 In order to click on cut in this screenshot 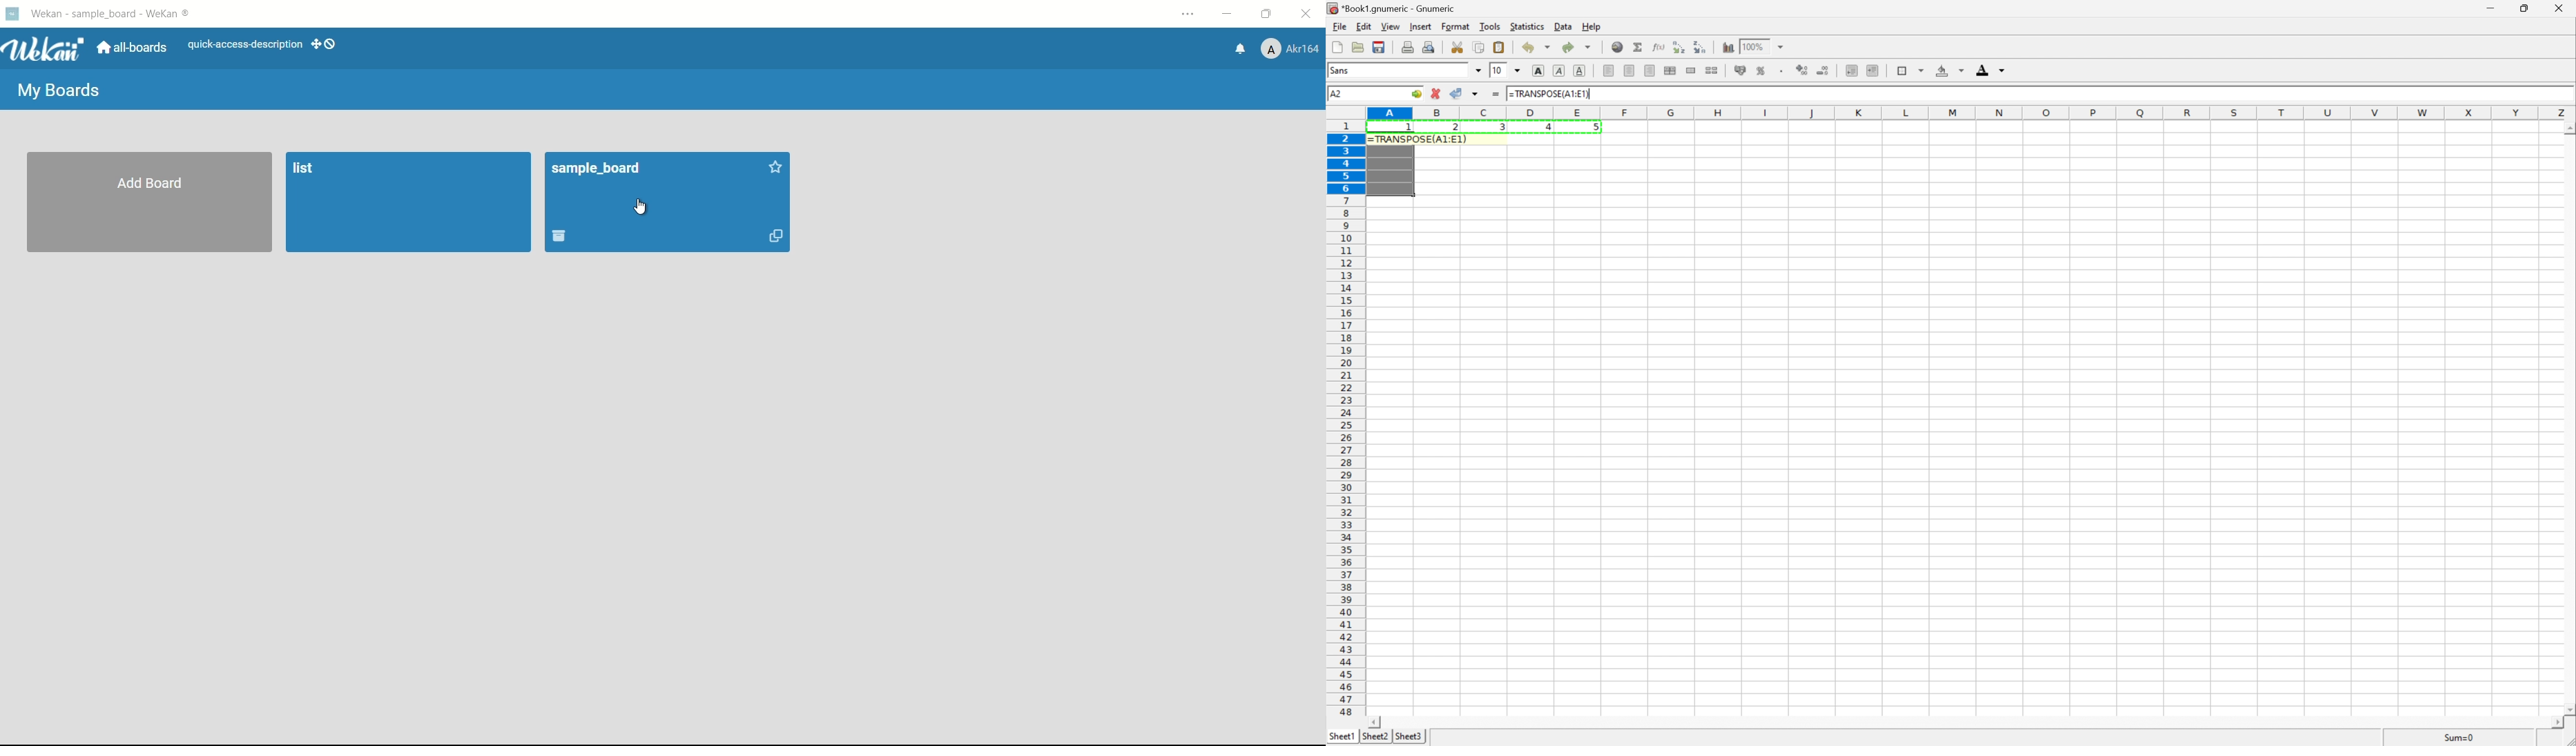, I will do `click(1456, 46)`.